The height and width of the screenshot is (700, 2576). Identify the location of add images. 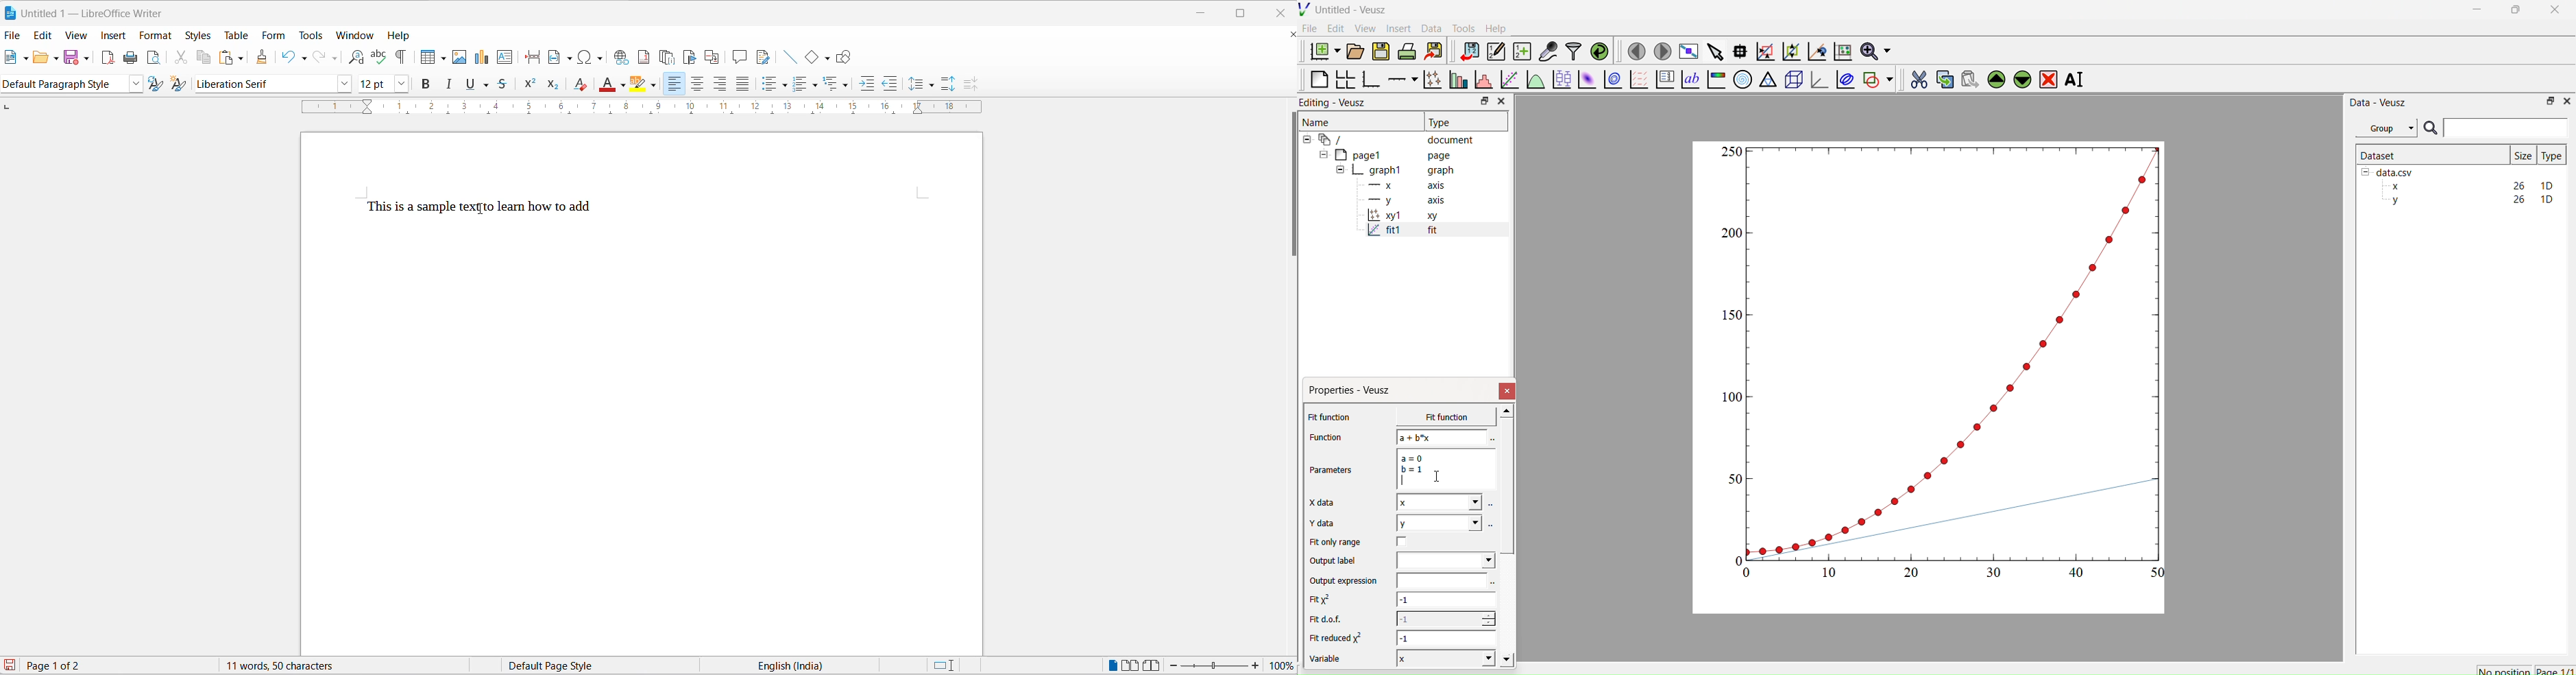
(459, 58).